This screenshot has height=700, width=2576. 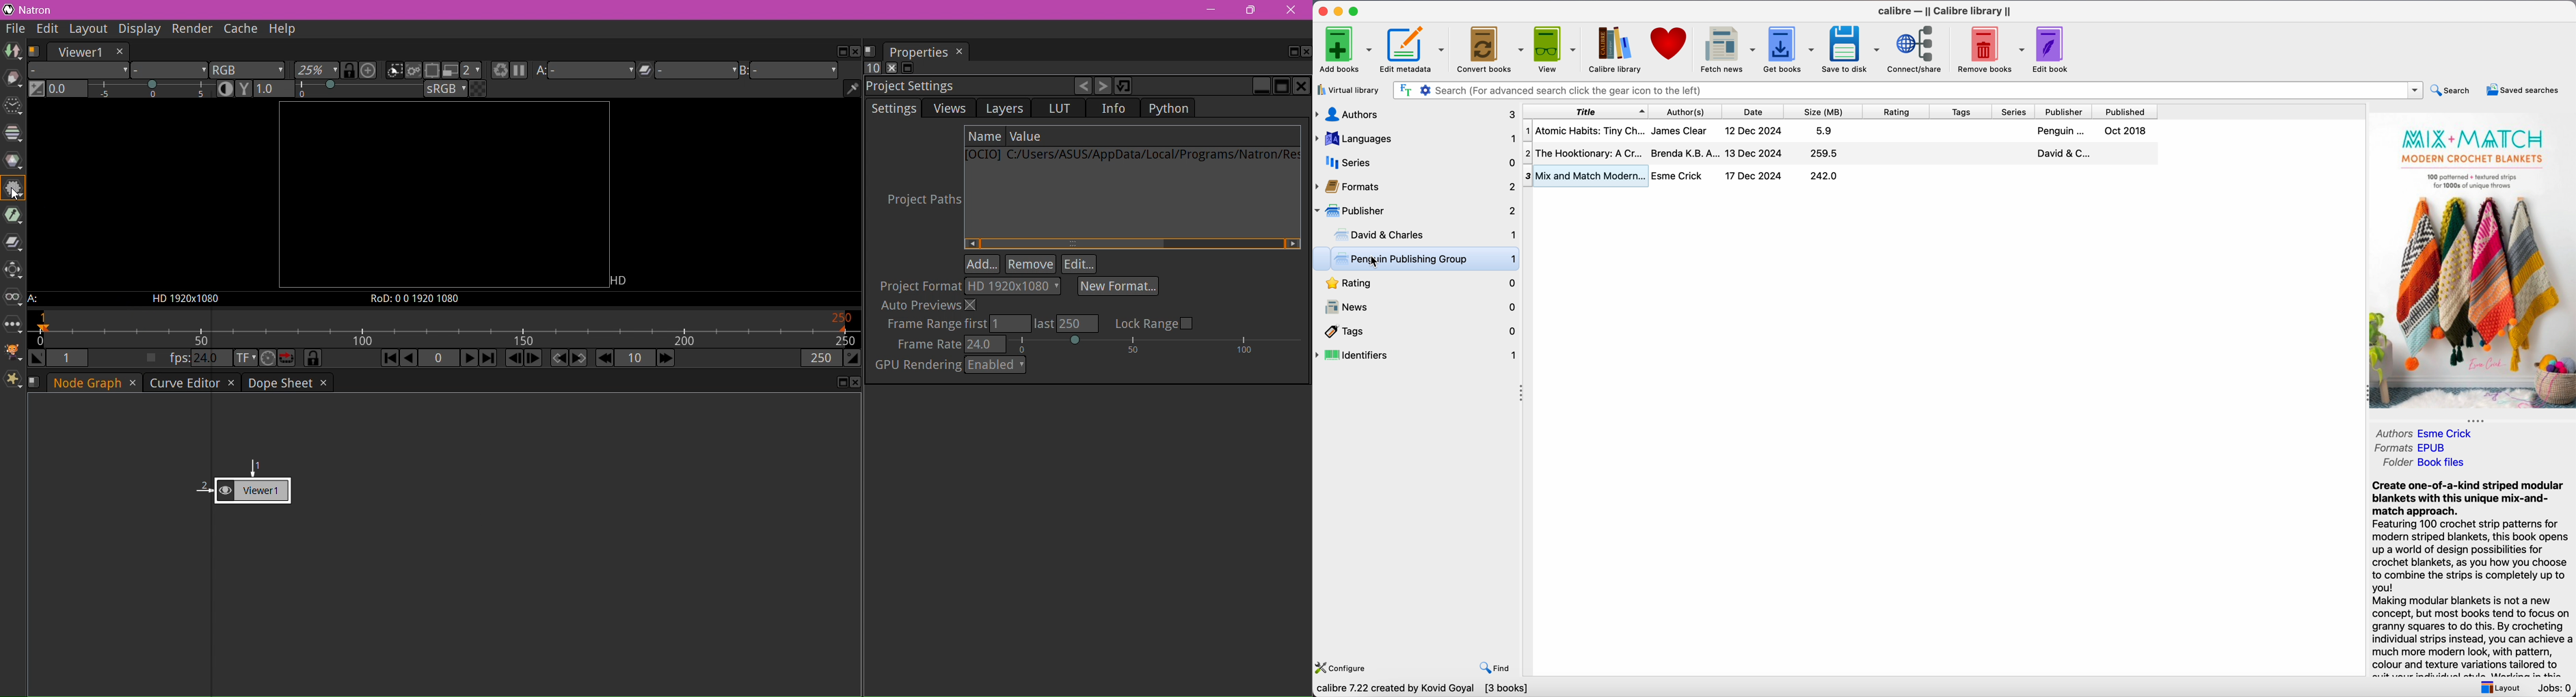 I want to click on get books, so click(x=1790, y=49).